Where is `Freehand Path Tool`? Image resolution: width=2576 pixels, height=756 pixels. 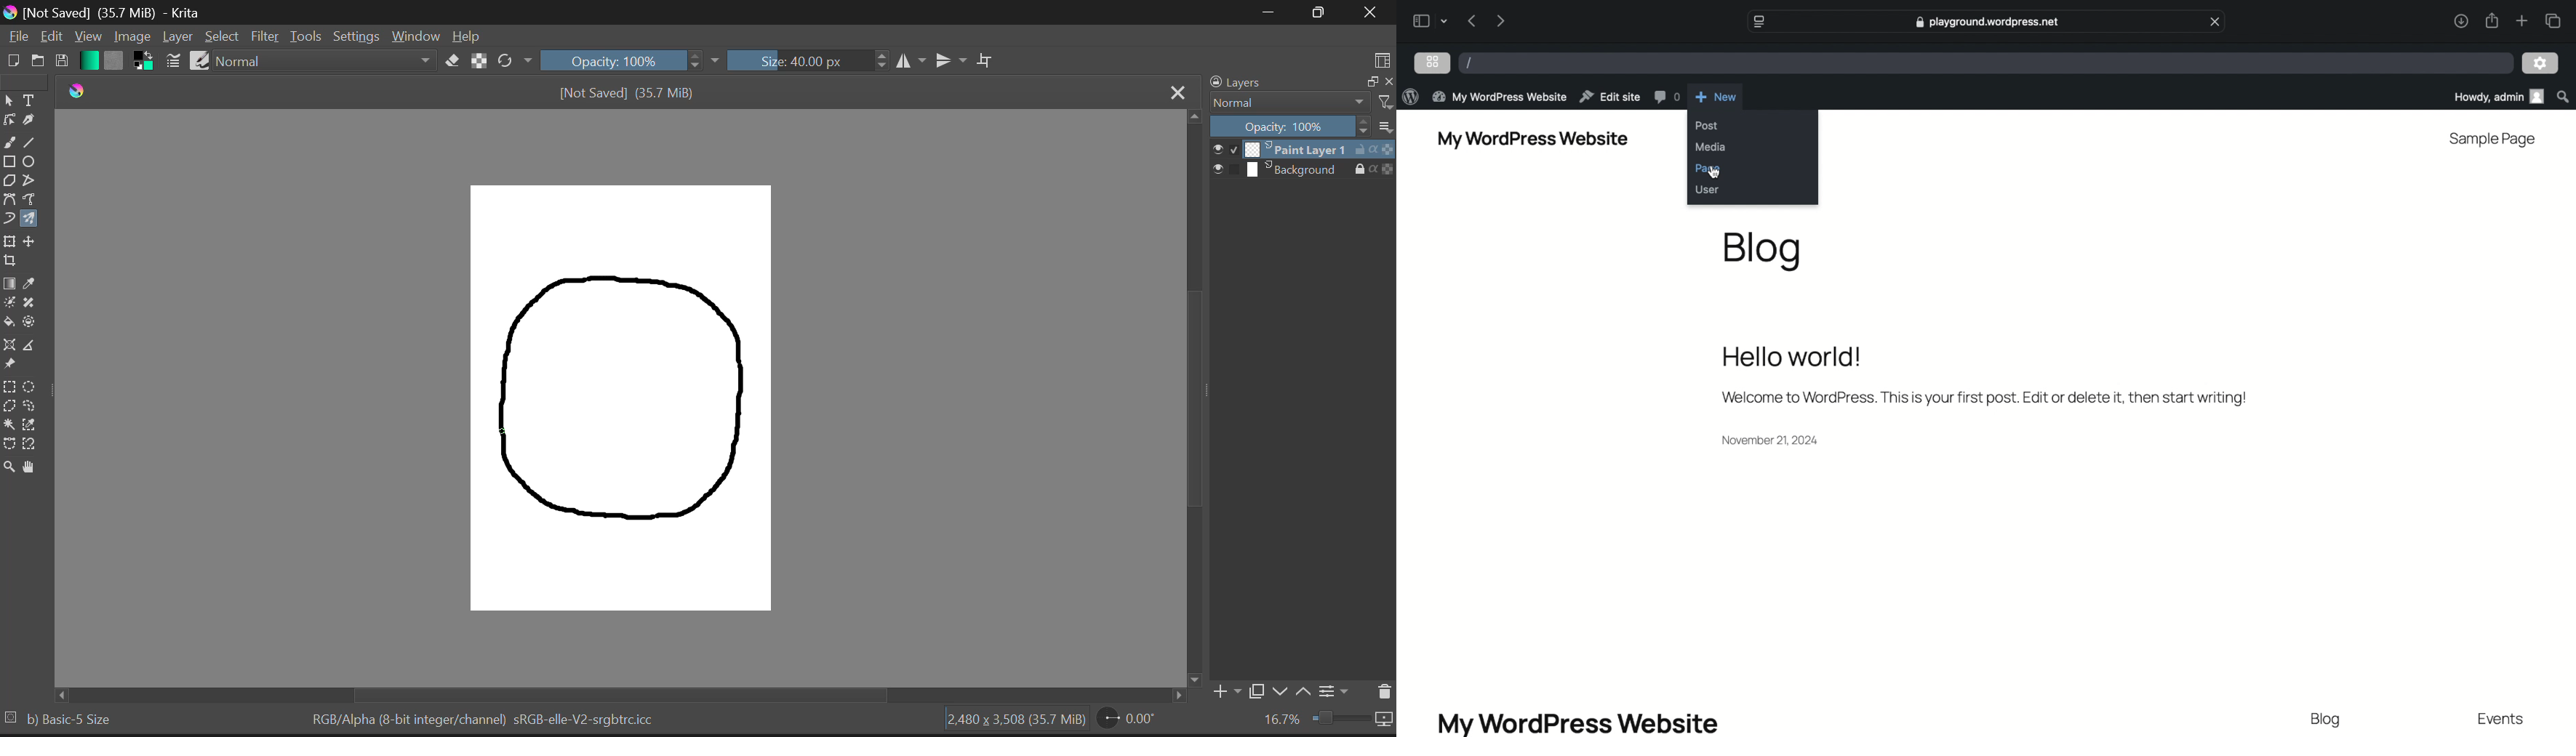
Freehand Path Tool is located at coordinates (31, 198).